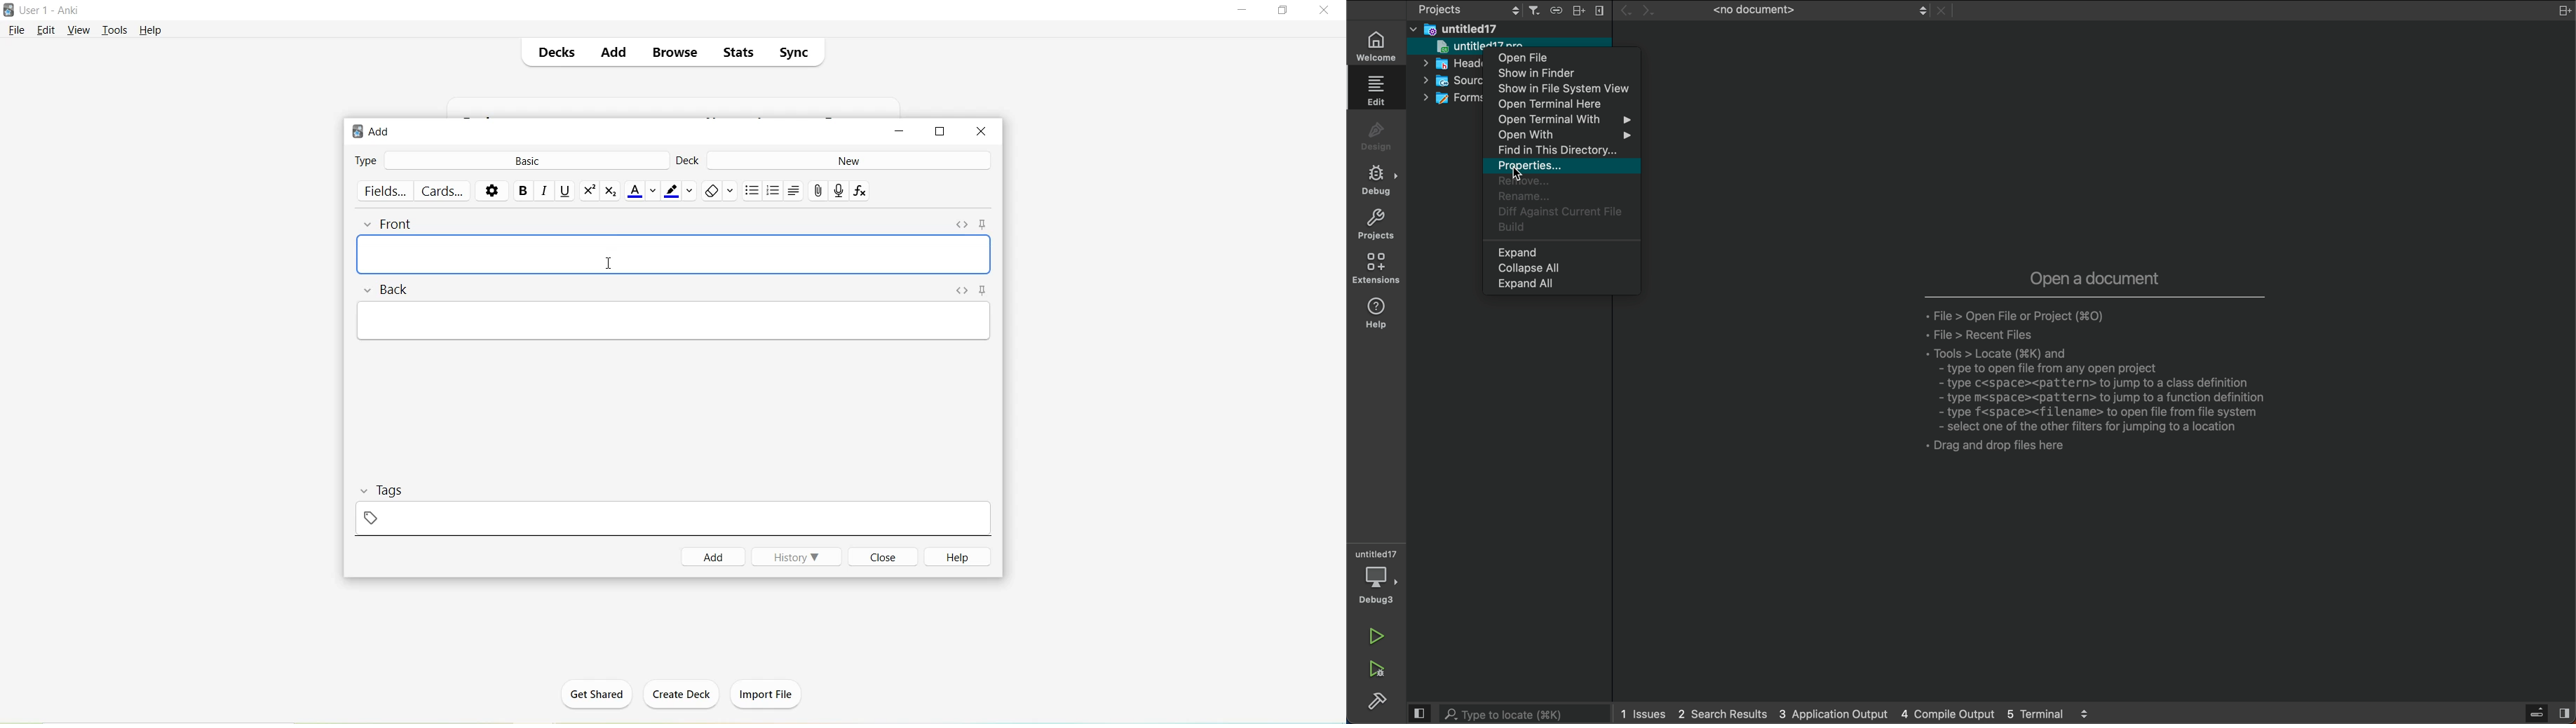 The image size is (2576, 728). I want to click on , so click(1602, 10).